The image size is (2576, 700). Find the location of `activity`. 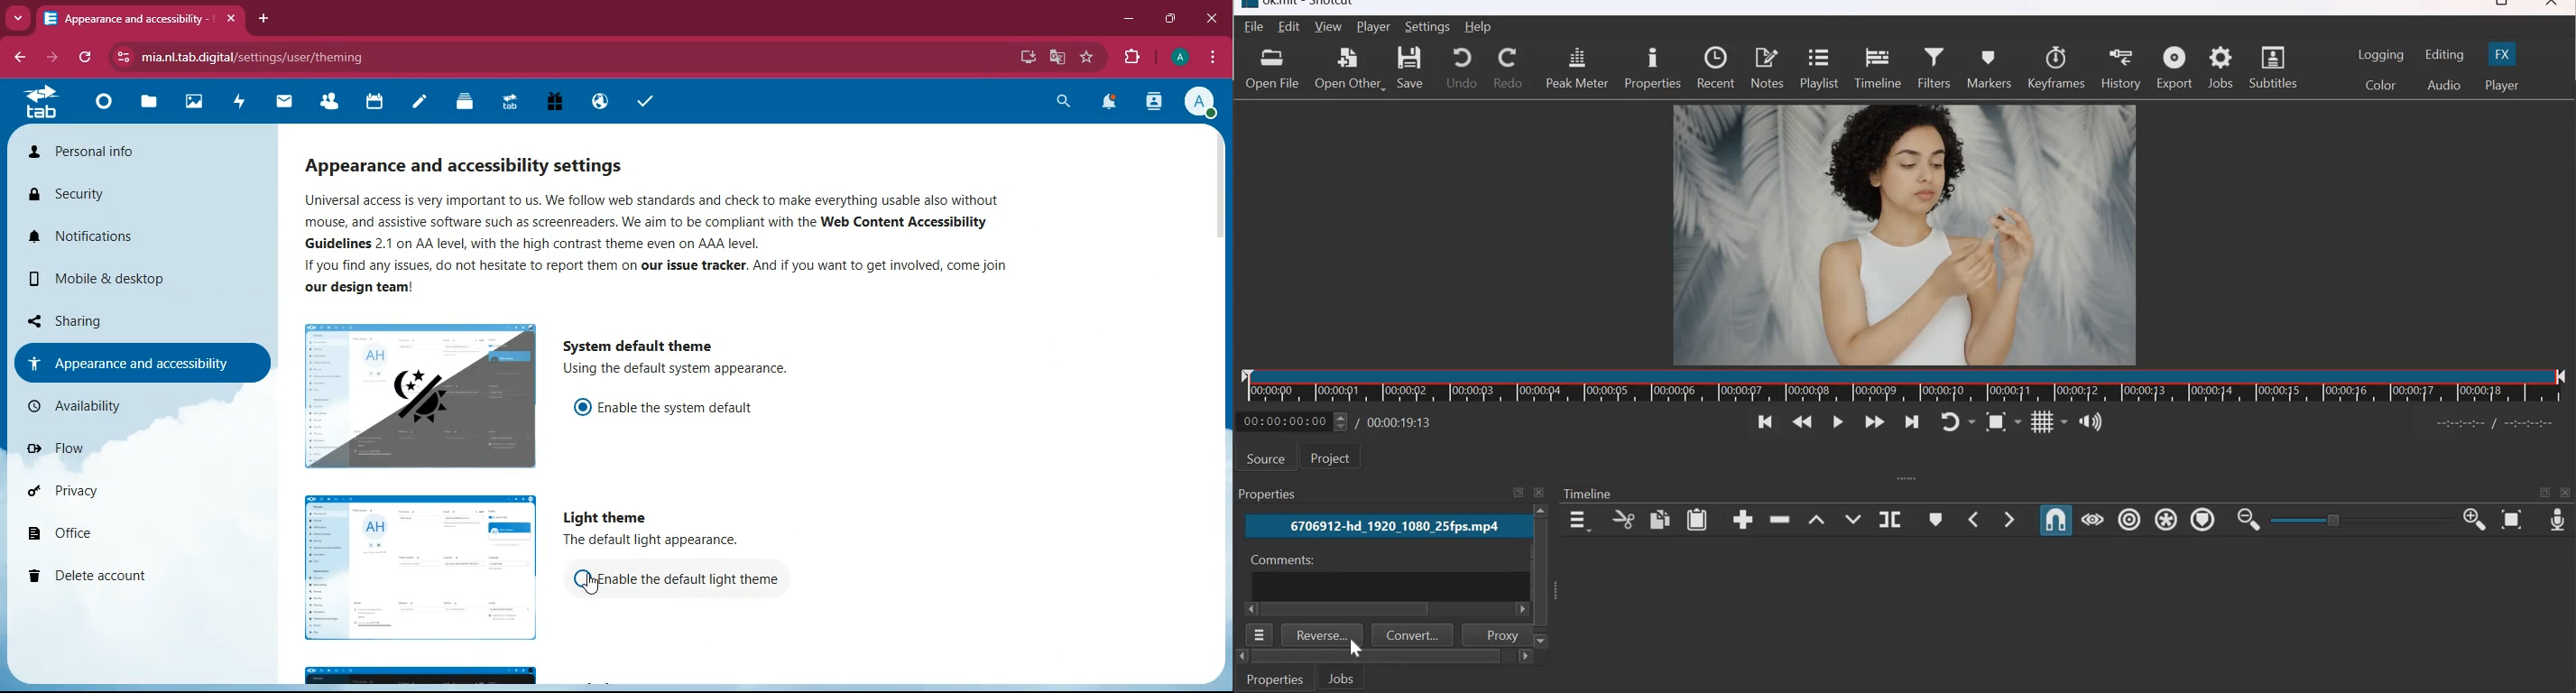

activity is located at coordinates (238, 101).